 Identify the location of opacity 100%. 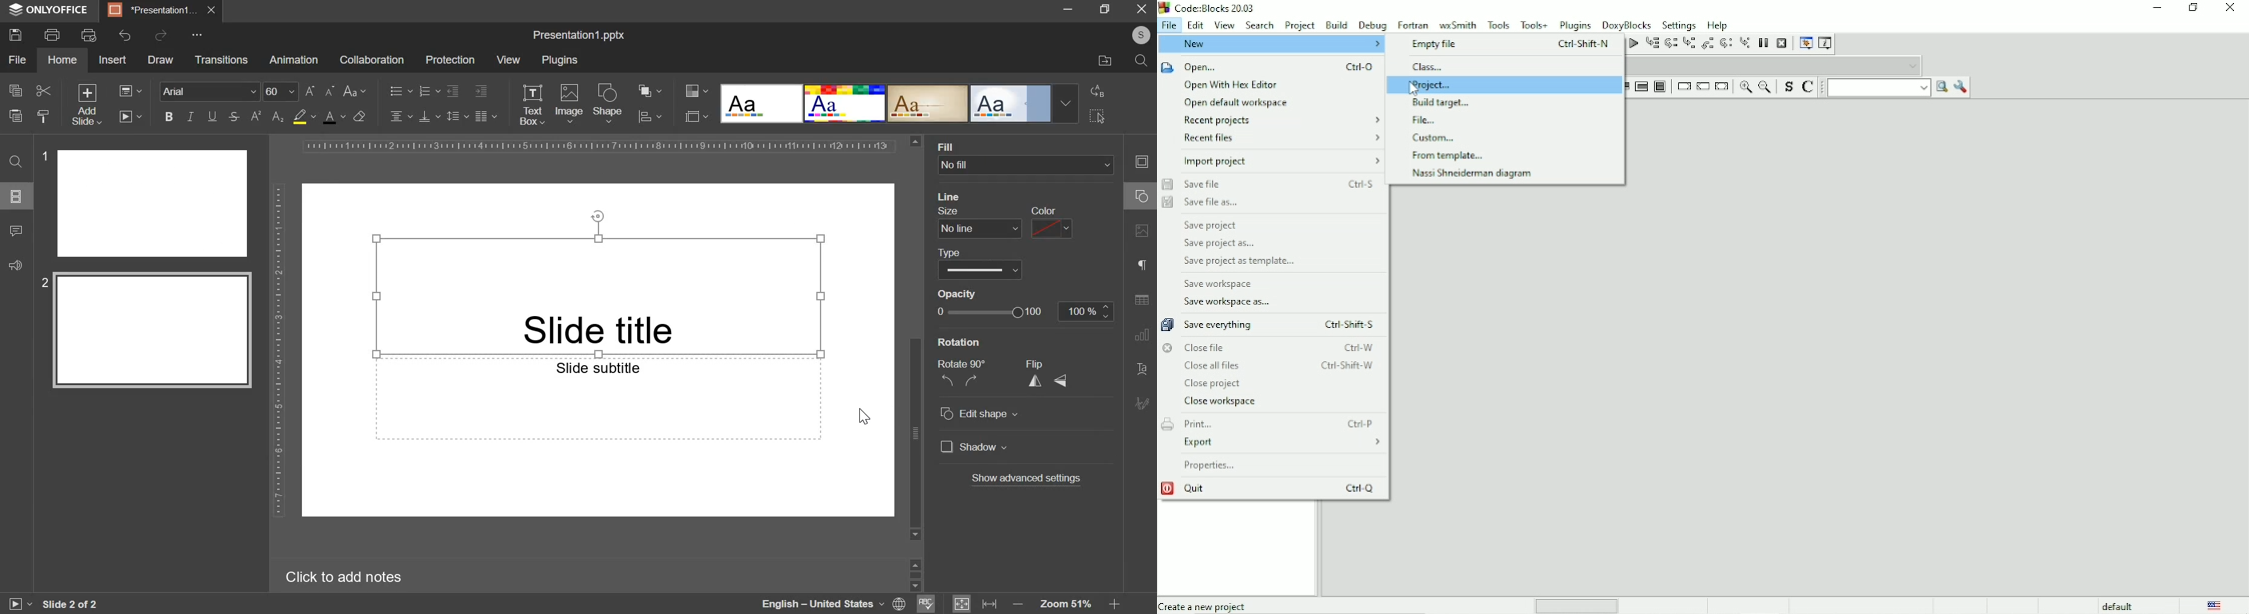
(1088, 311).